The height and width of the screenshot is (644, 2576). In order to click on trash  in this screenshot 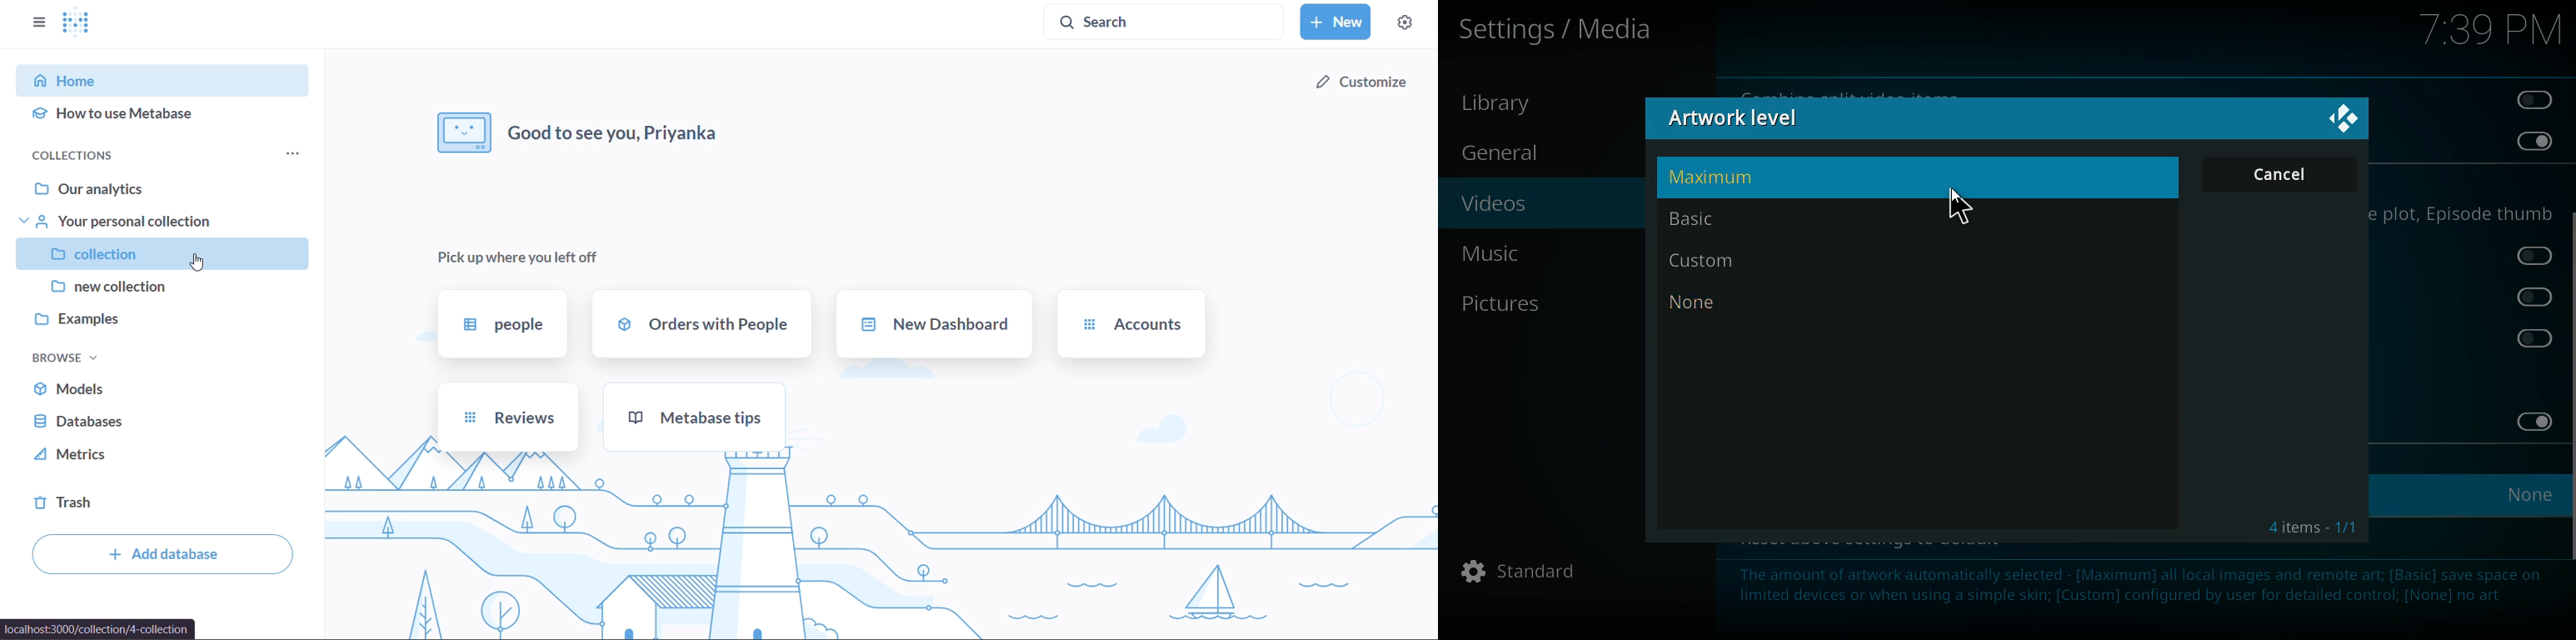, I will do `click(165, 506)`.